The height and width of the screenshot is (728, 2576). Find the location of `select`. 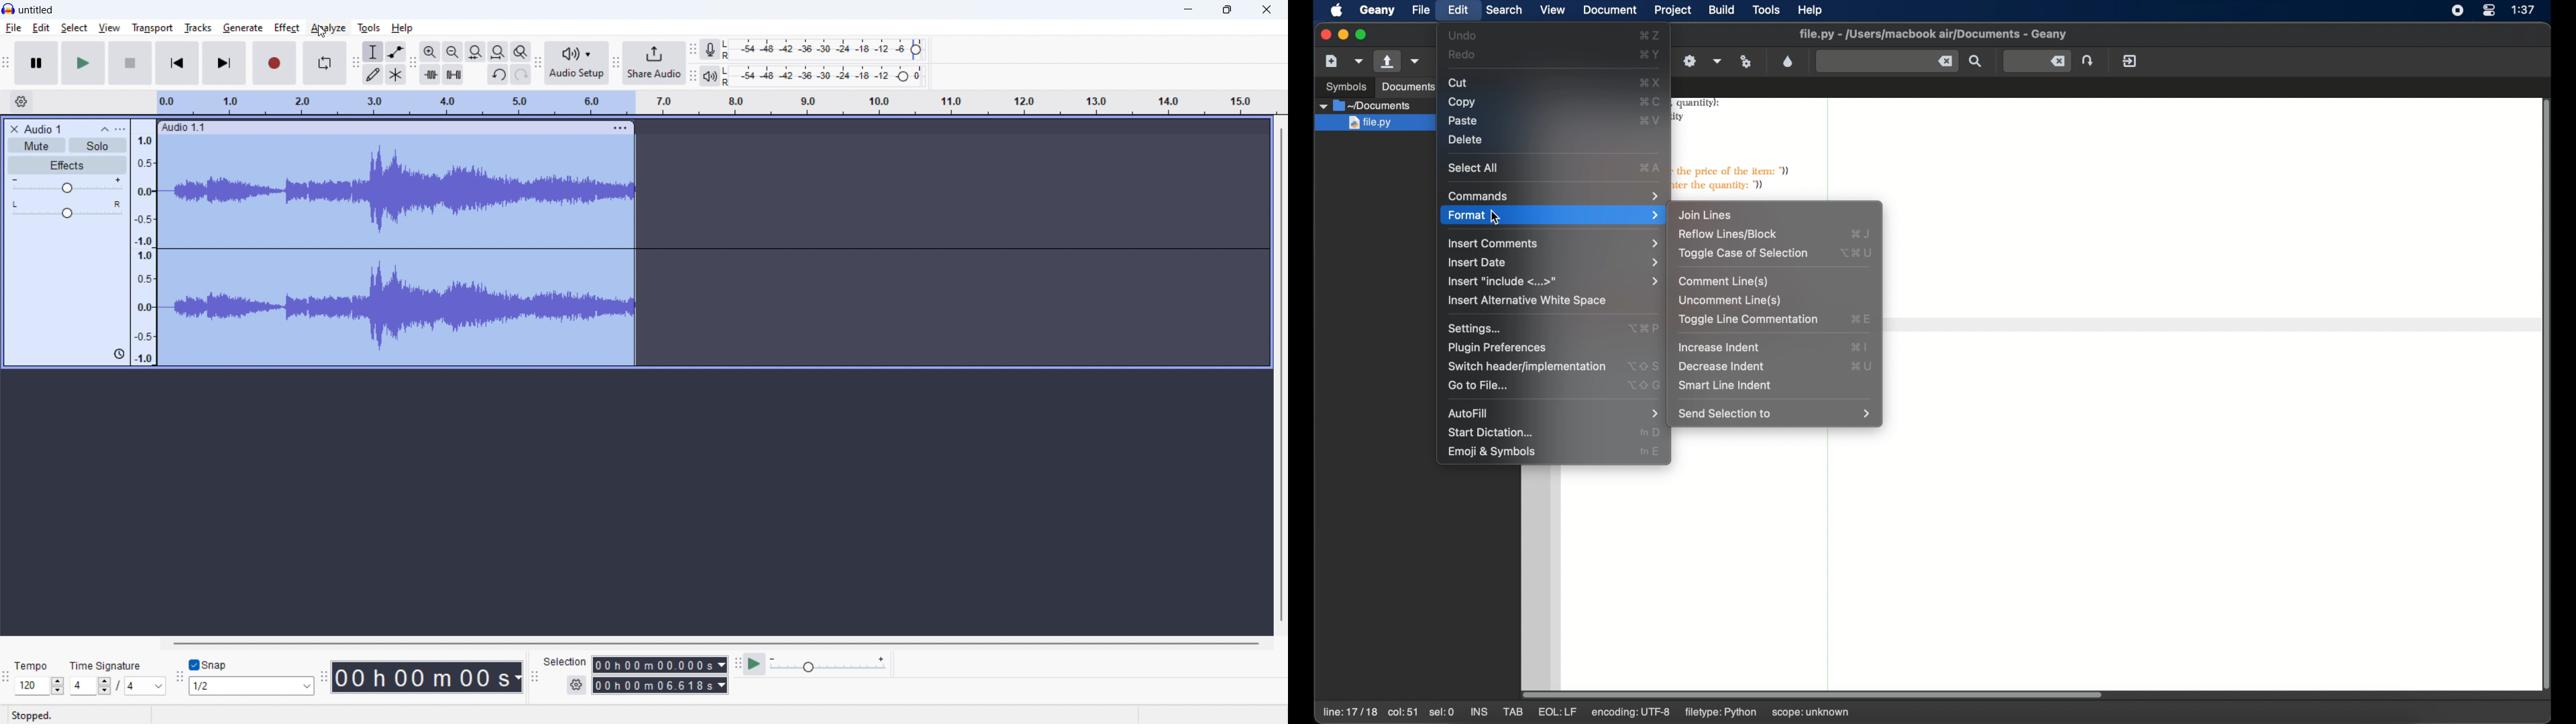

select is located at coordinates (74, 27).